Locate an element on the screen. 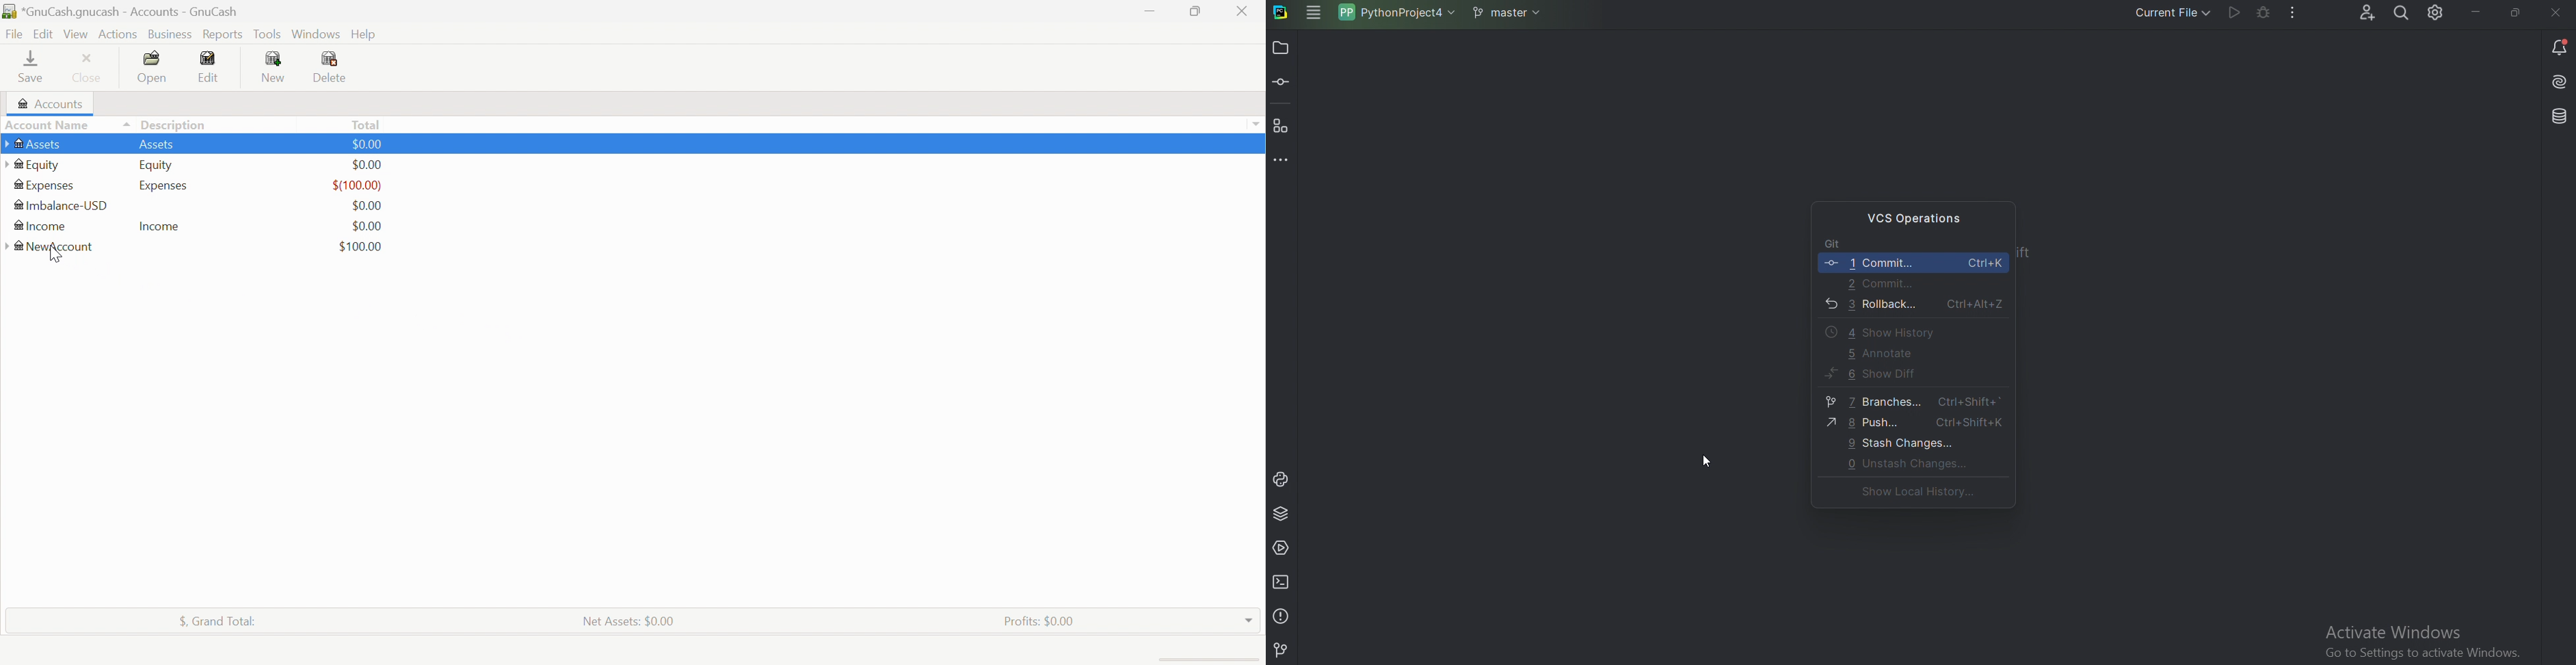 Image resolution: width=2576 pixels, height=672 pixels. Pycharm is located at coordinates (1282, 14).